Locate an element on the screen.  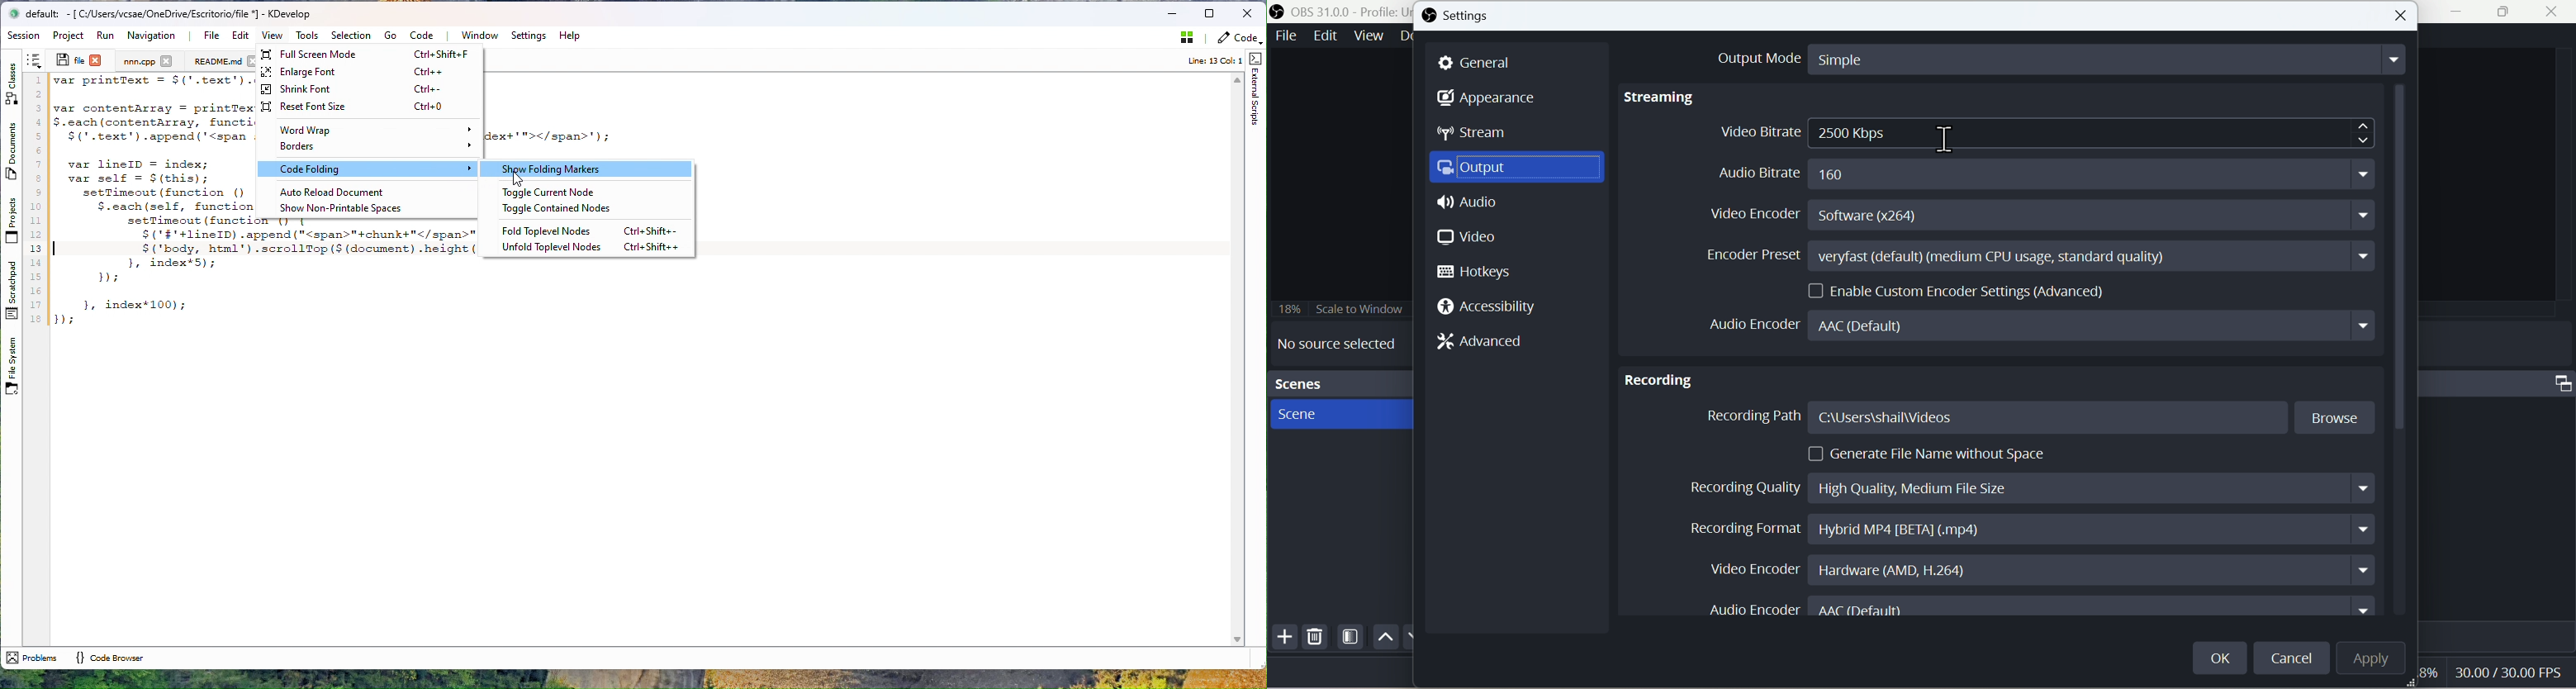
Appearance is located at coordinates (1497, 100).